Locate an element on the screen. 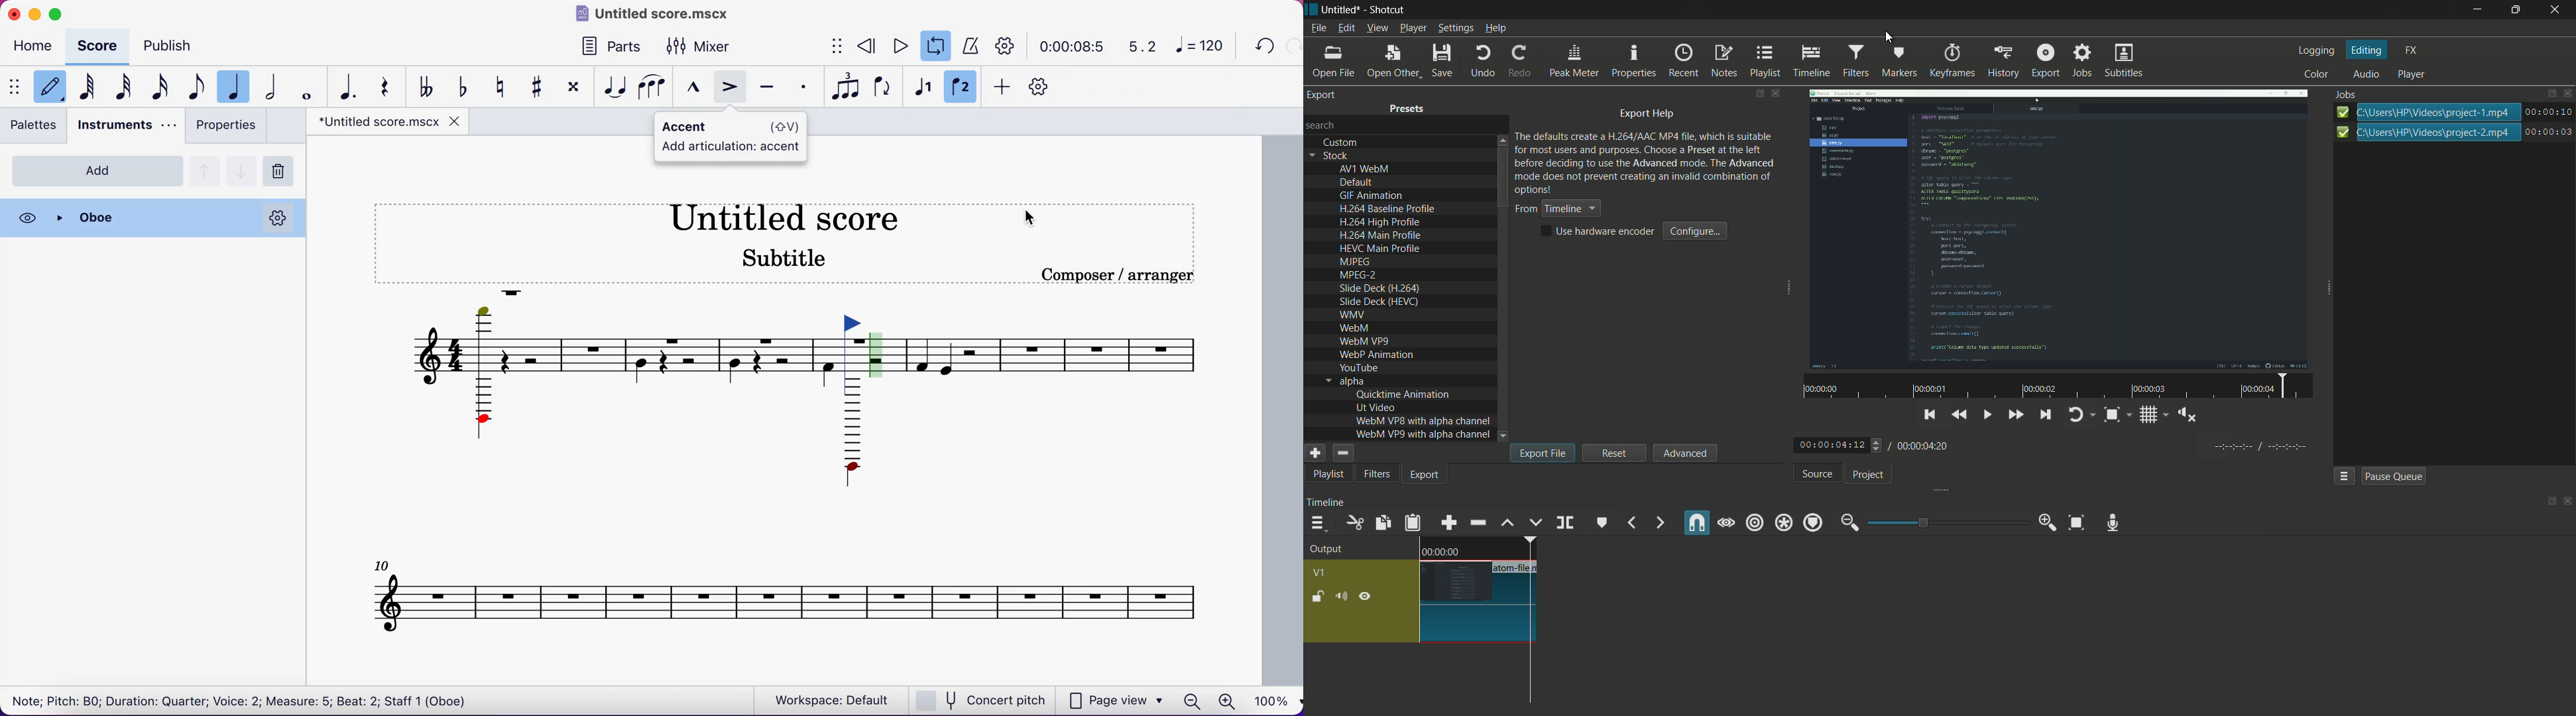  jobs menu is located at coordinates (2345, 476).